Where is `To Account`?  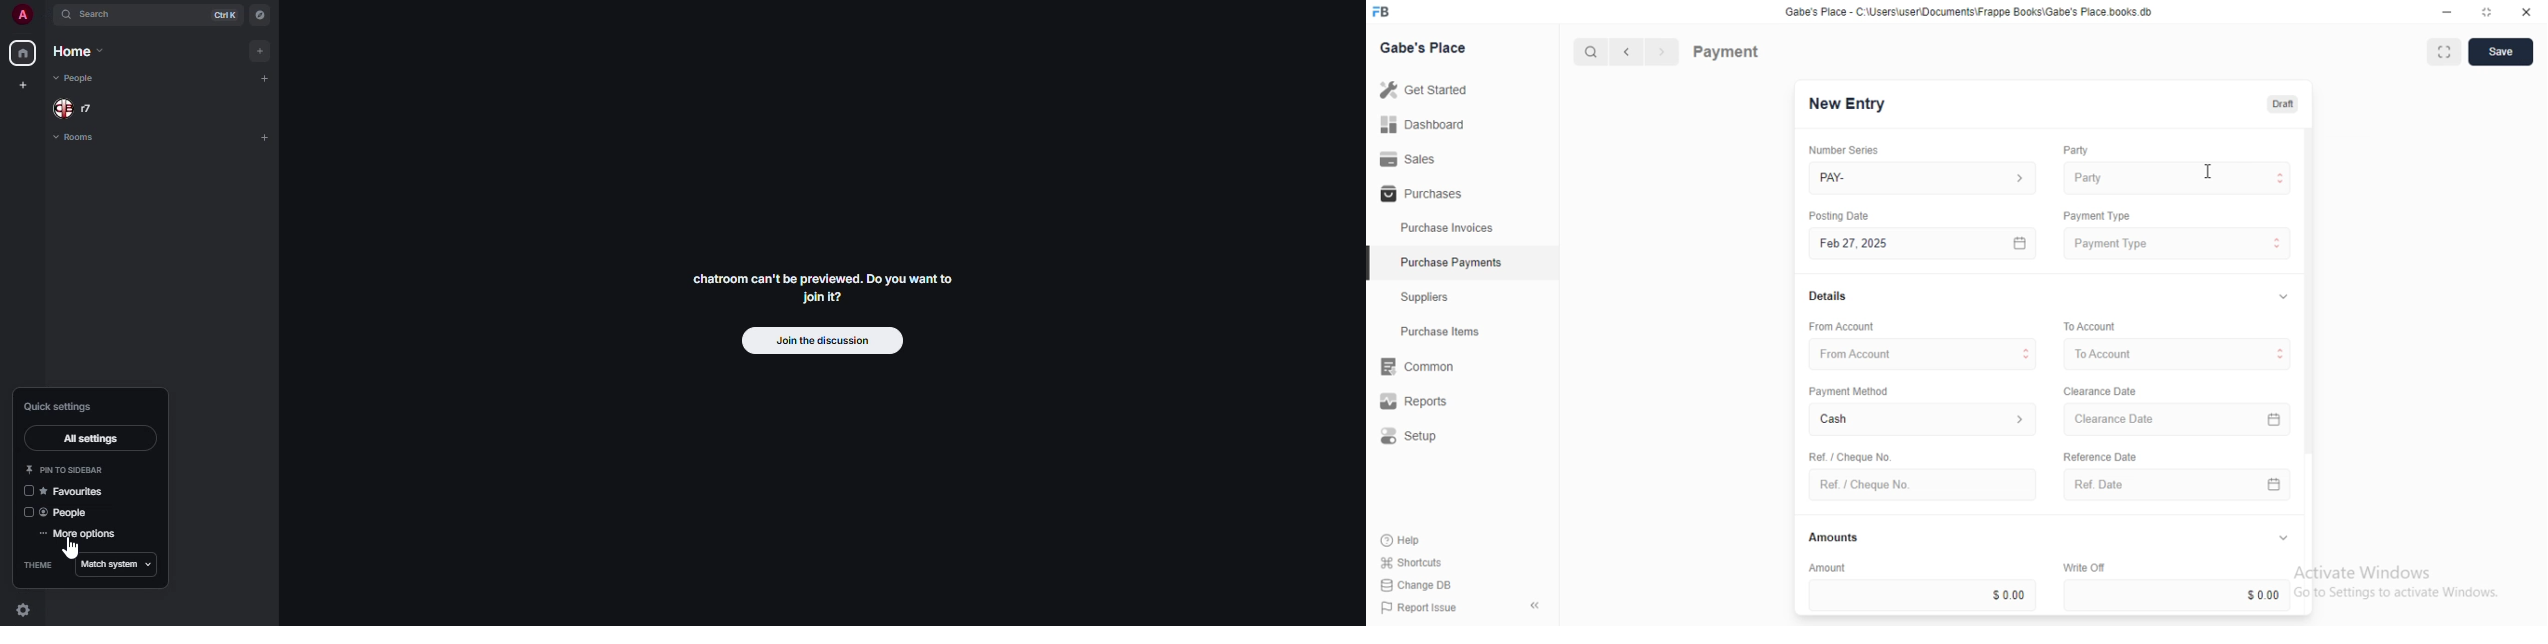 To Account is located at coordinates (2180, 354).